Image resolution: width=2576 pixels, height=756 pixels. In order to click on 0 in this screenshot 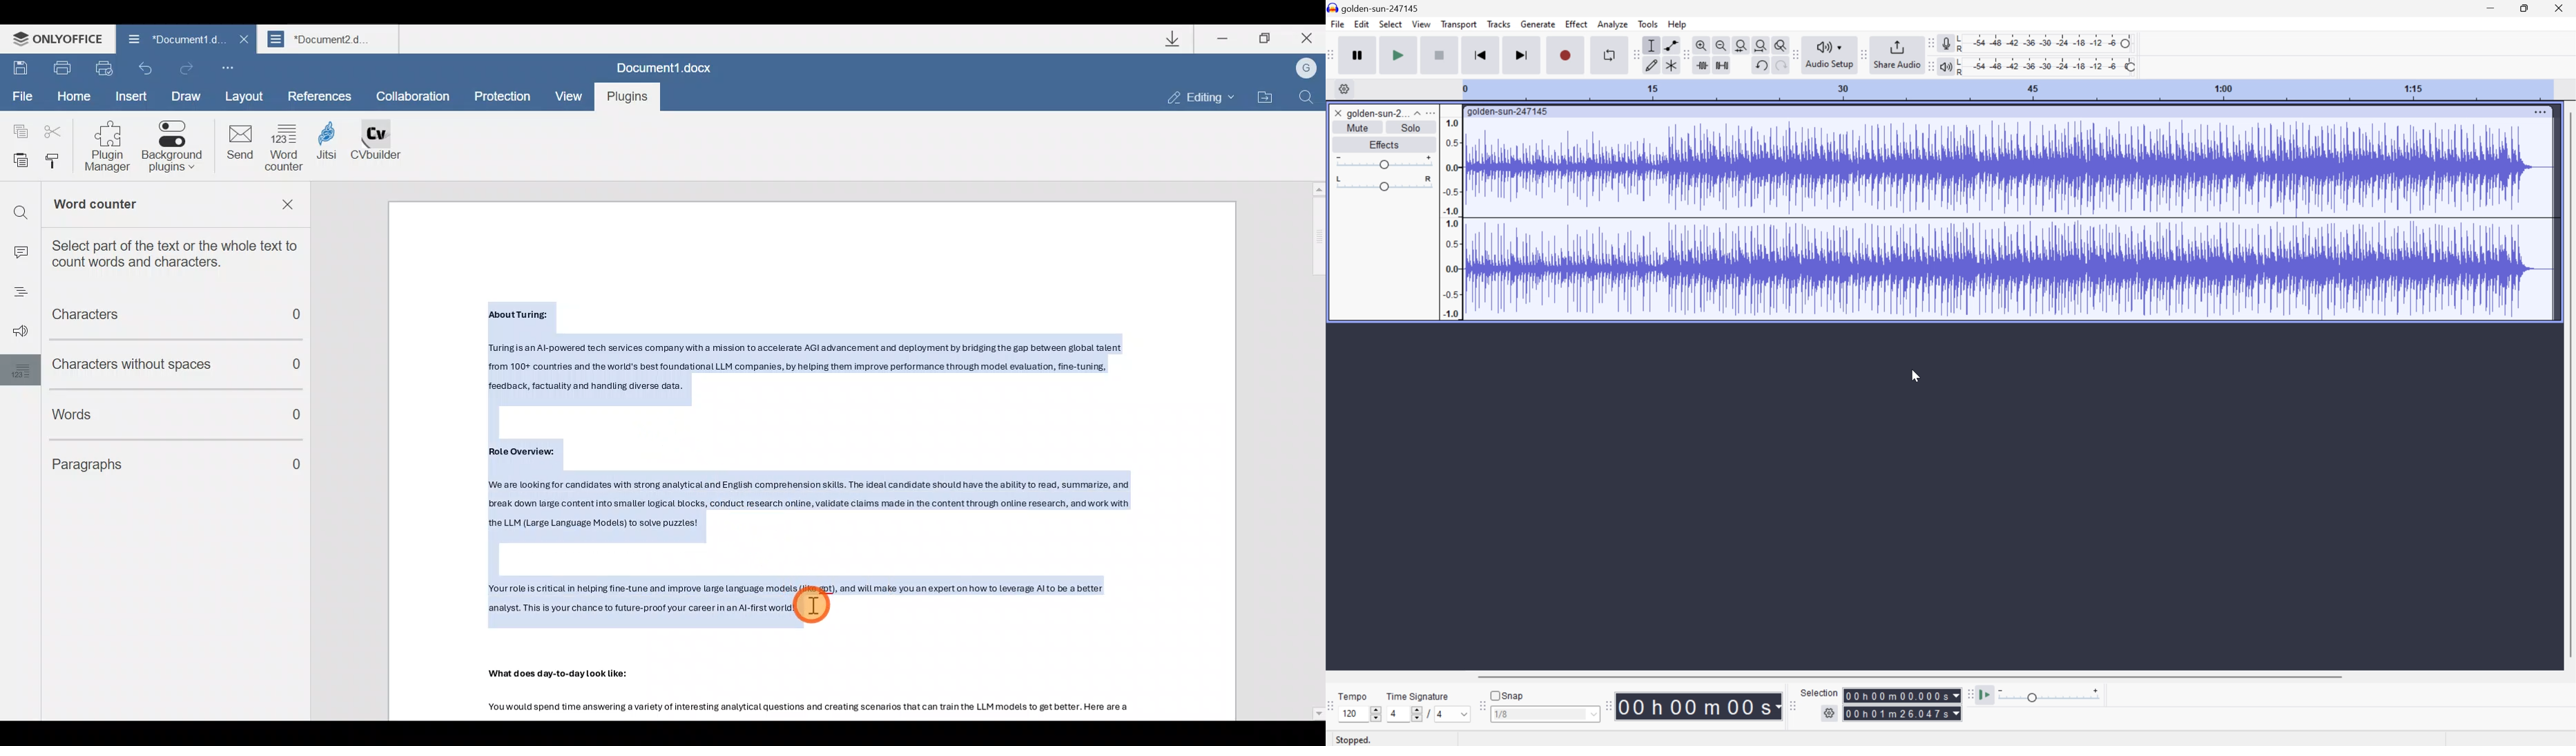, I will do `click(305, 318)`.